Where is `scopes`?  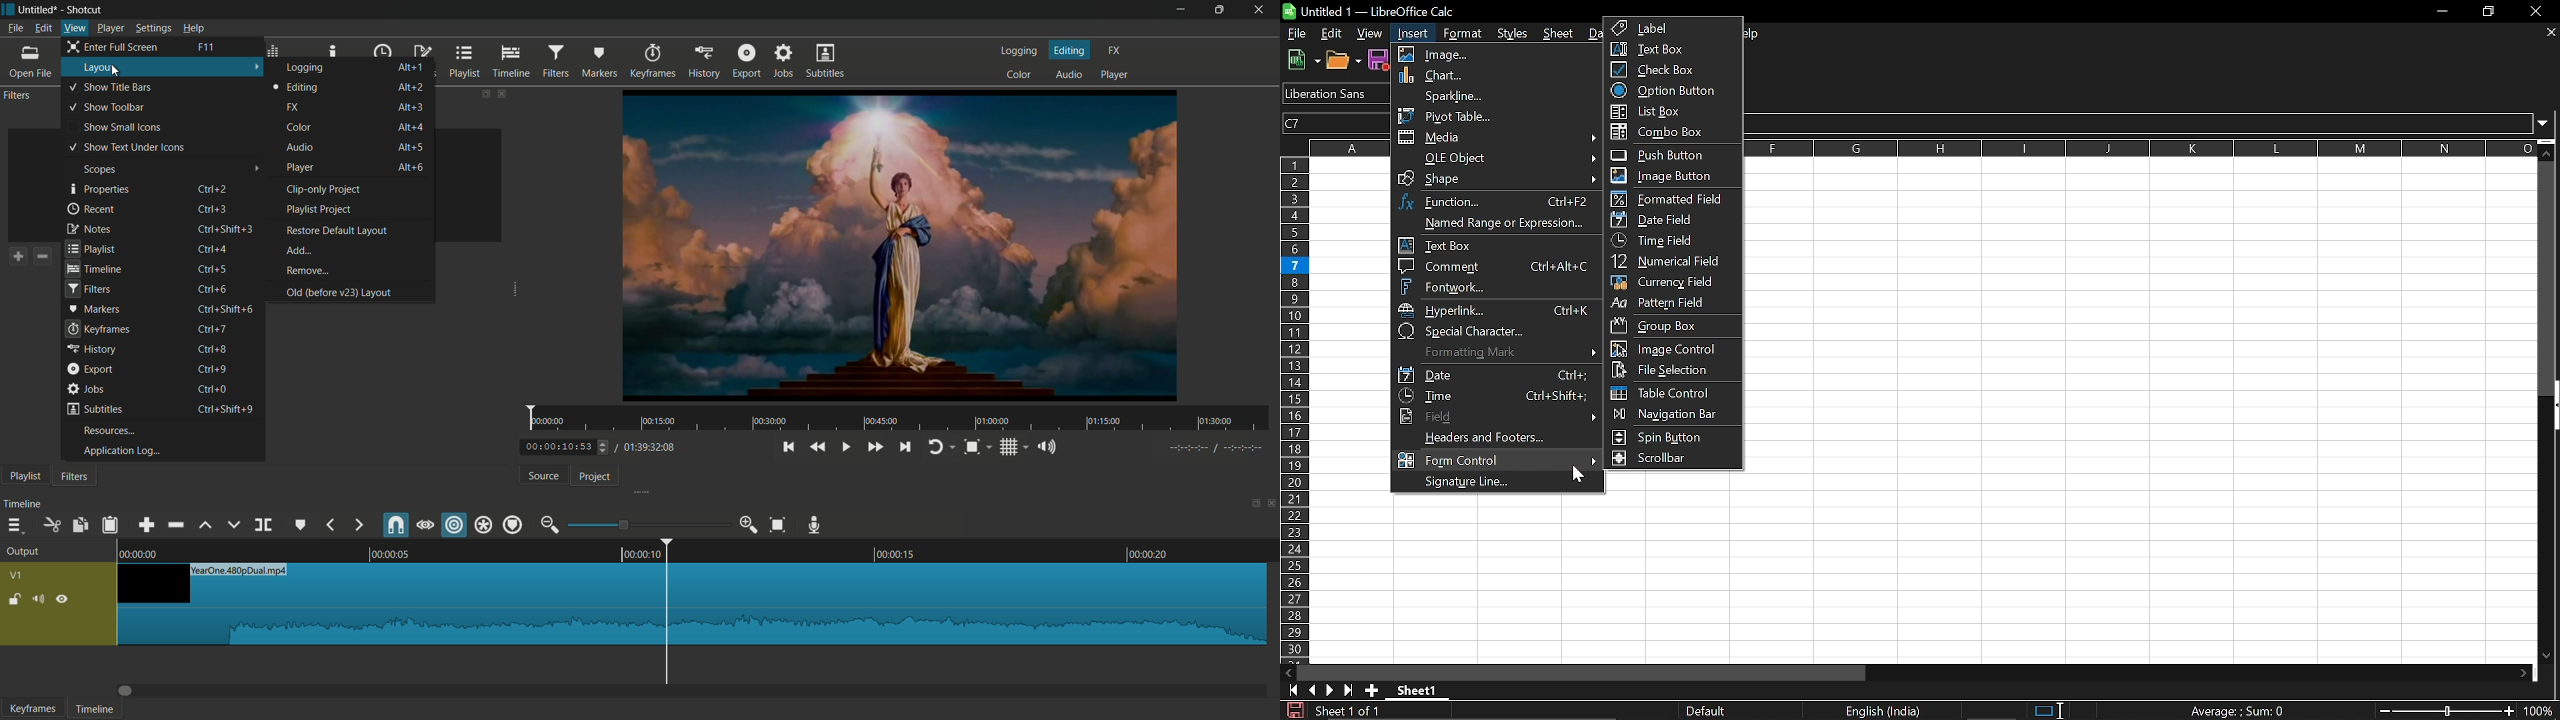
scopes is located at coordinates (99, 169).